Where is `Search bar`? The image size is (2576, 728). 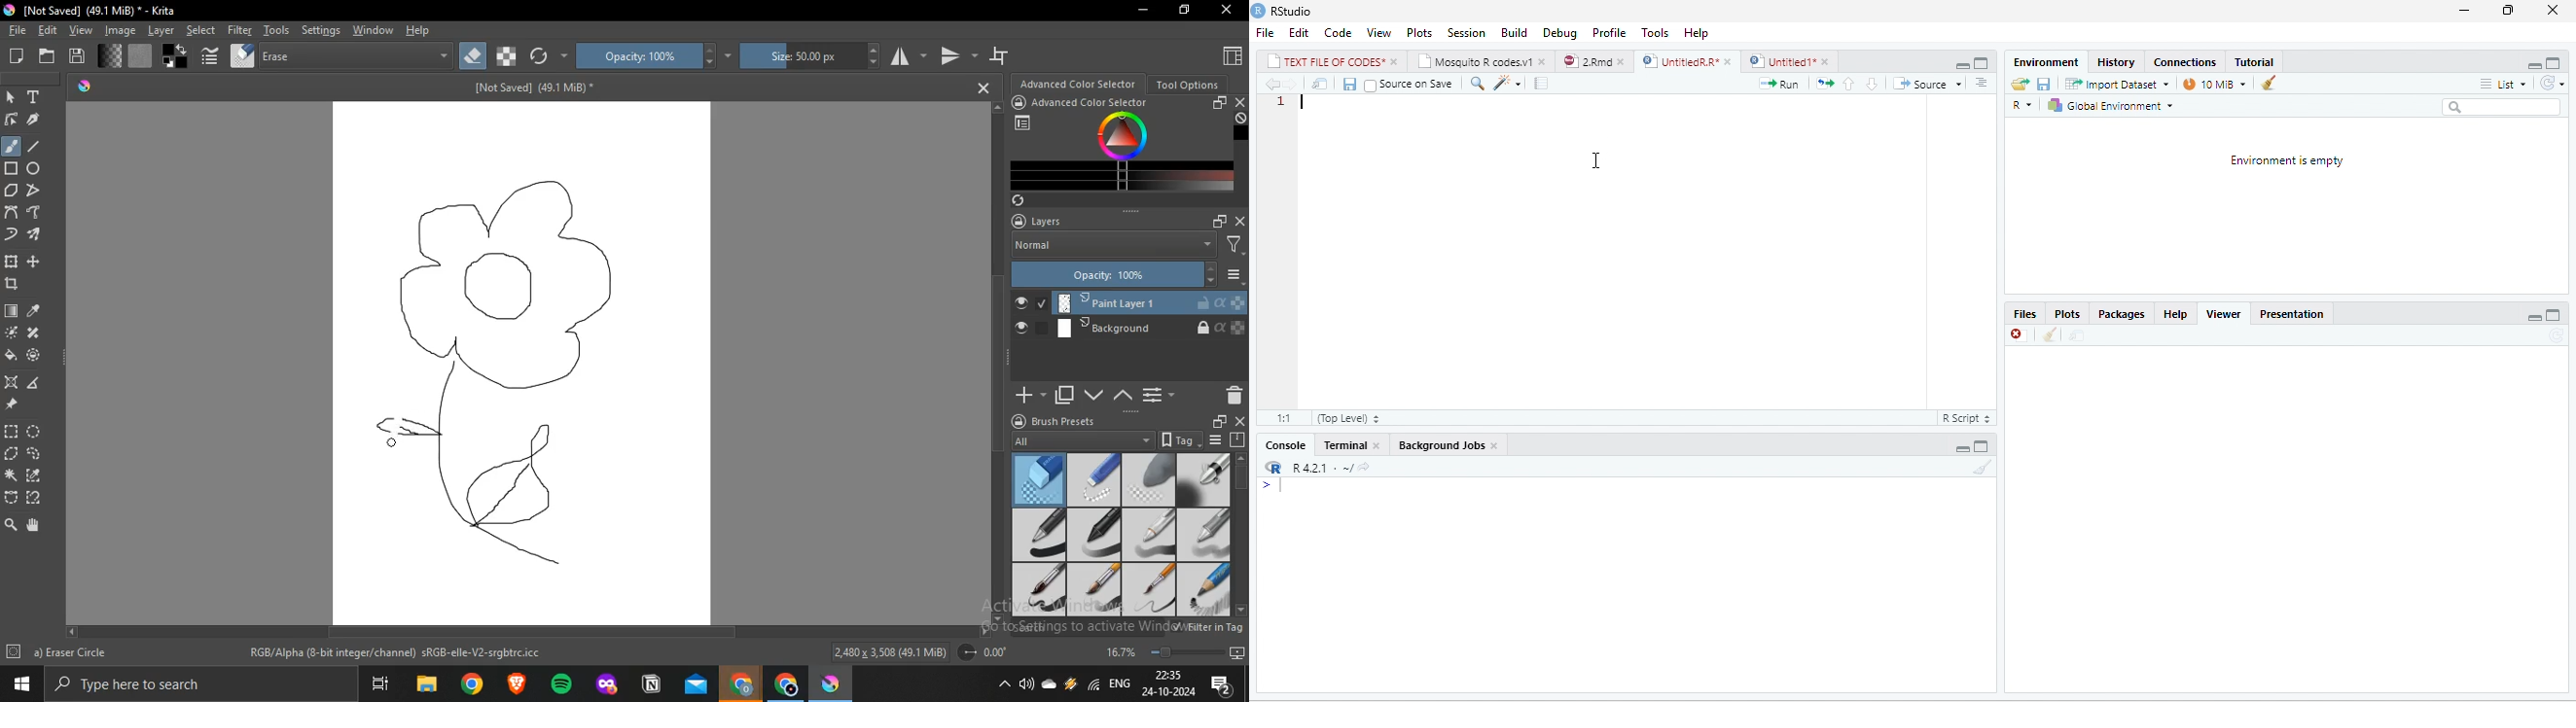 Search bar is located at coordinates (203, 685).